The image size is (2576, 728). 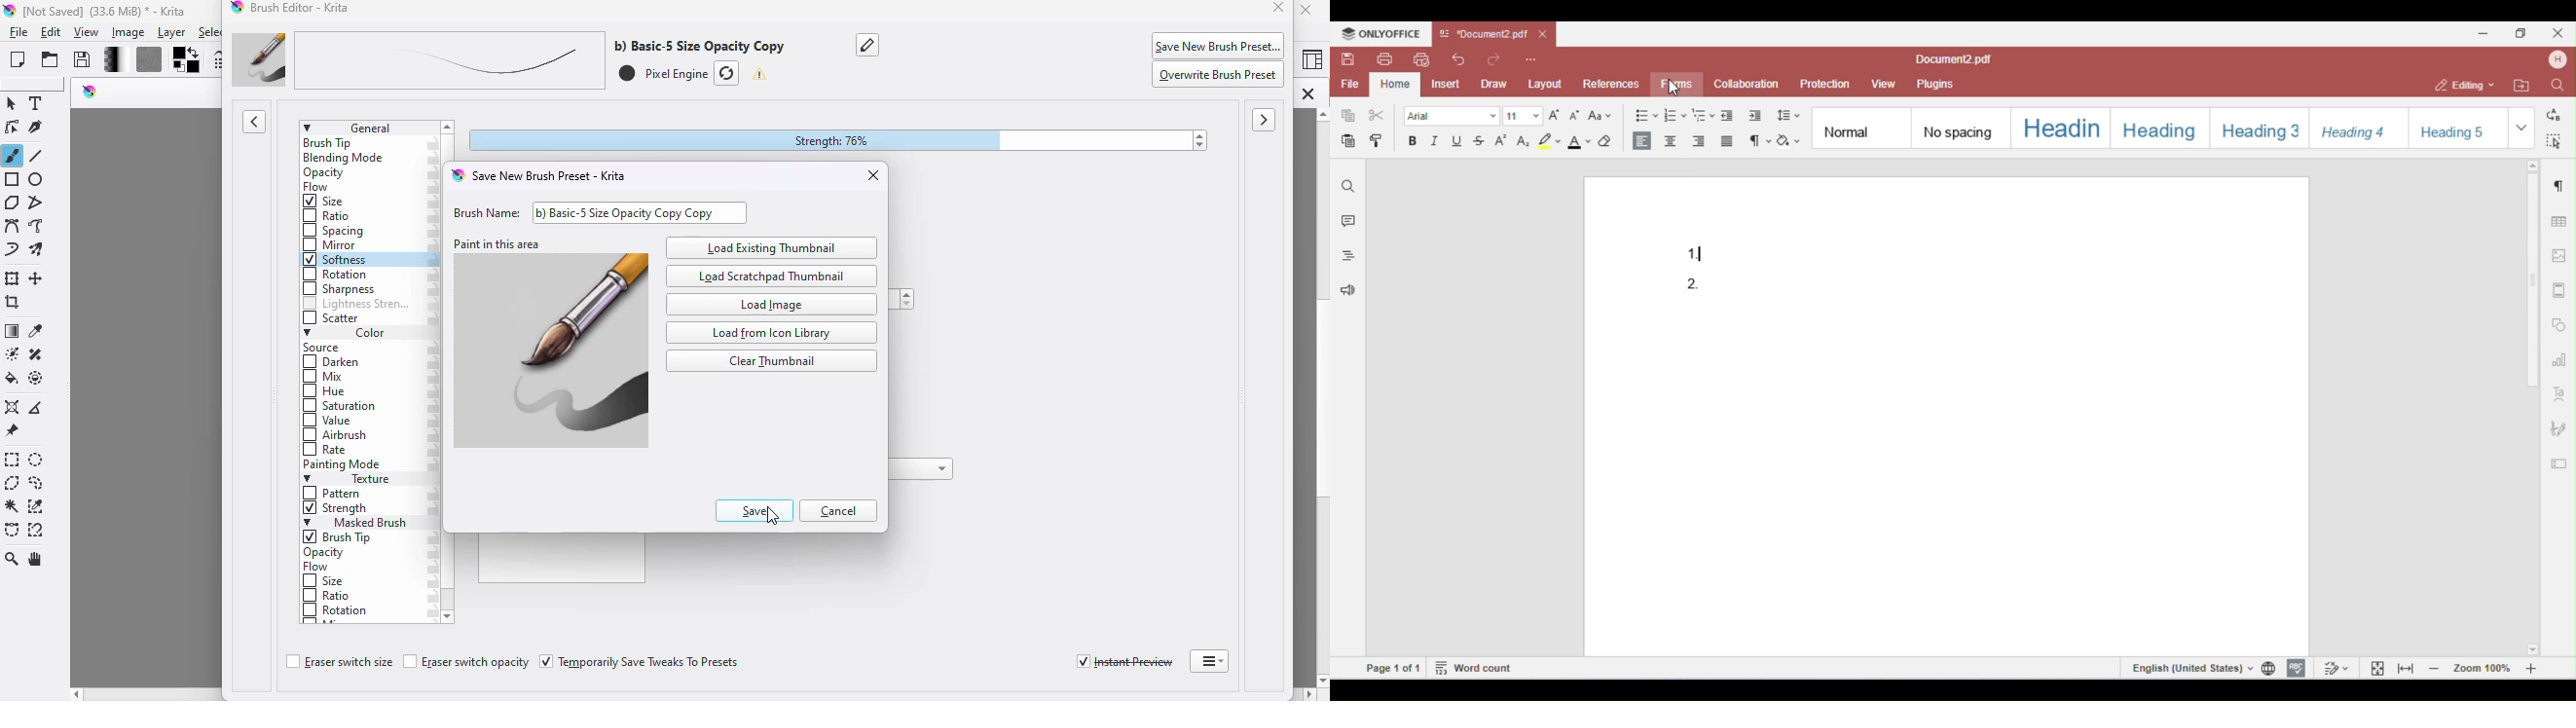 What do you see at coordinates (218, 60) in the screenshot?
I see `edit brush settings` at bounding box center [218, 60].